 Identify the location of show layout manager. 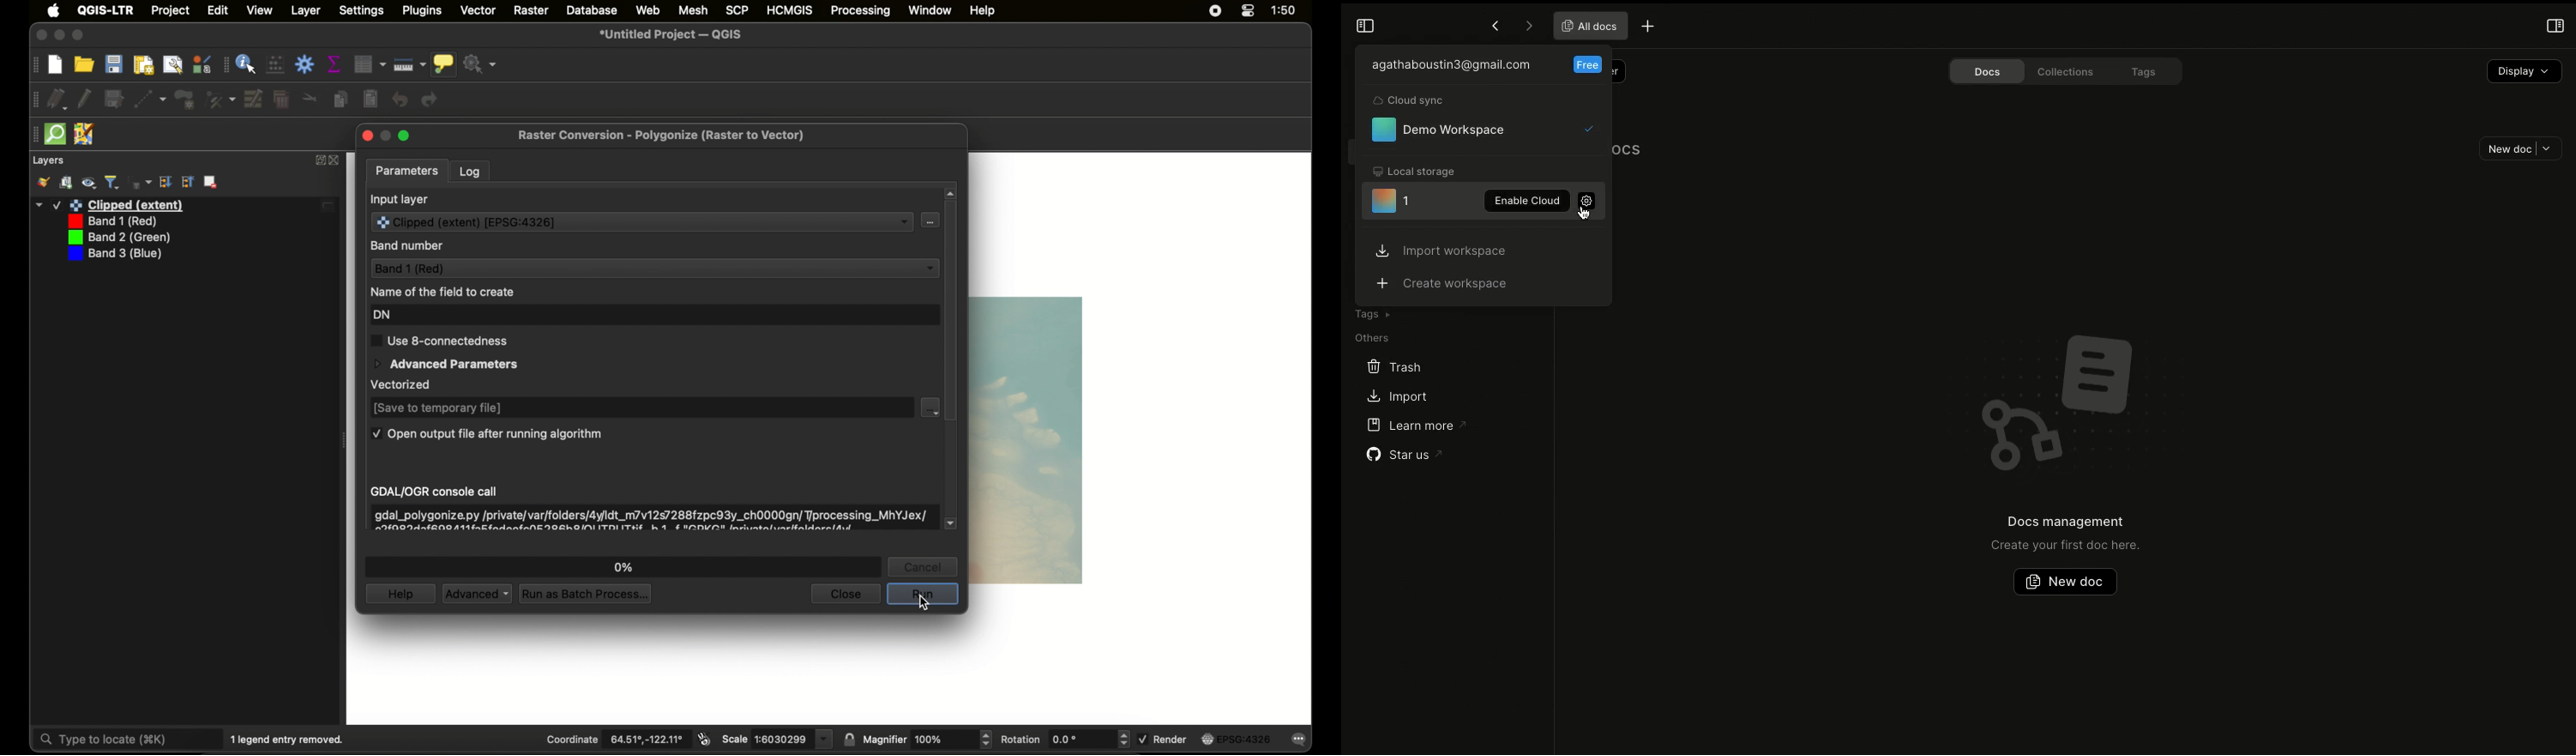
(173, 66).